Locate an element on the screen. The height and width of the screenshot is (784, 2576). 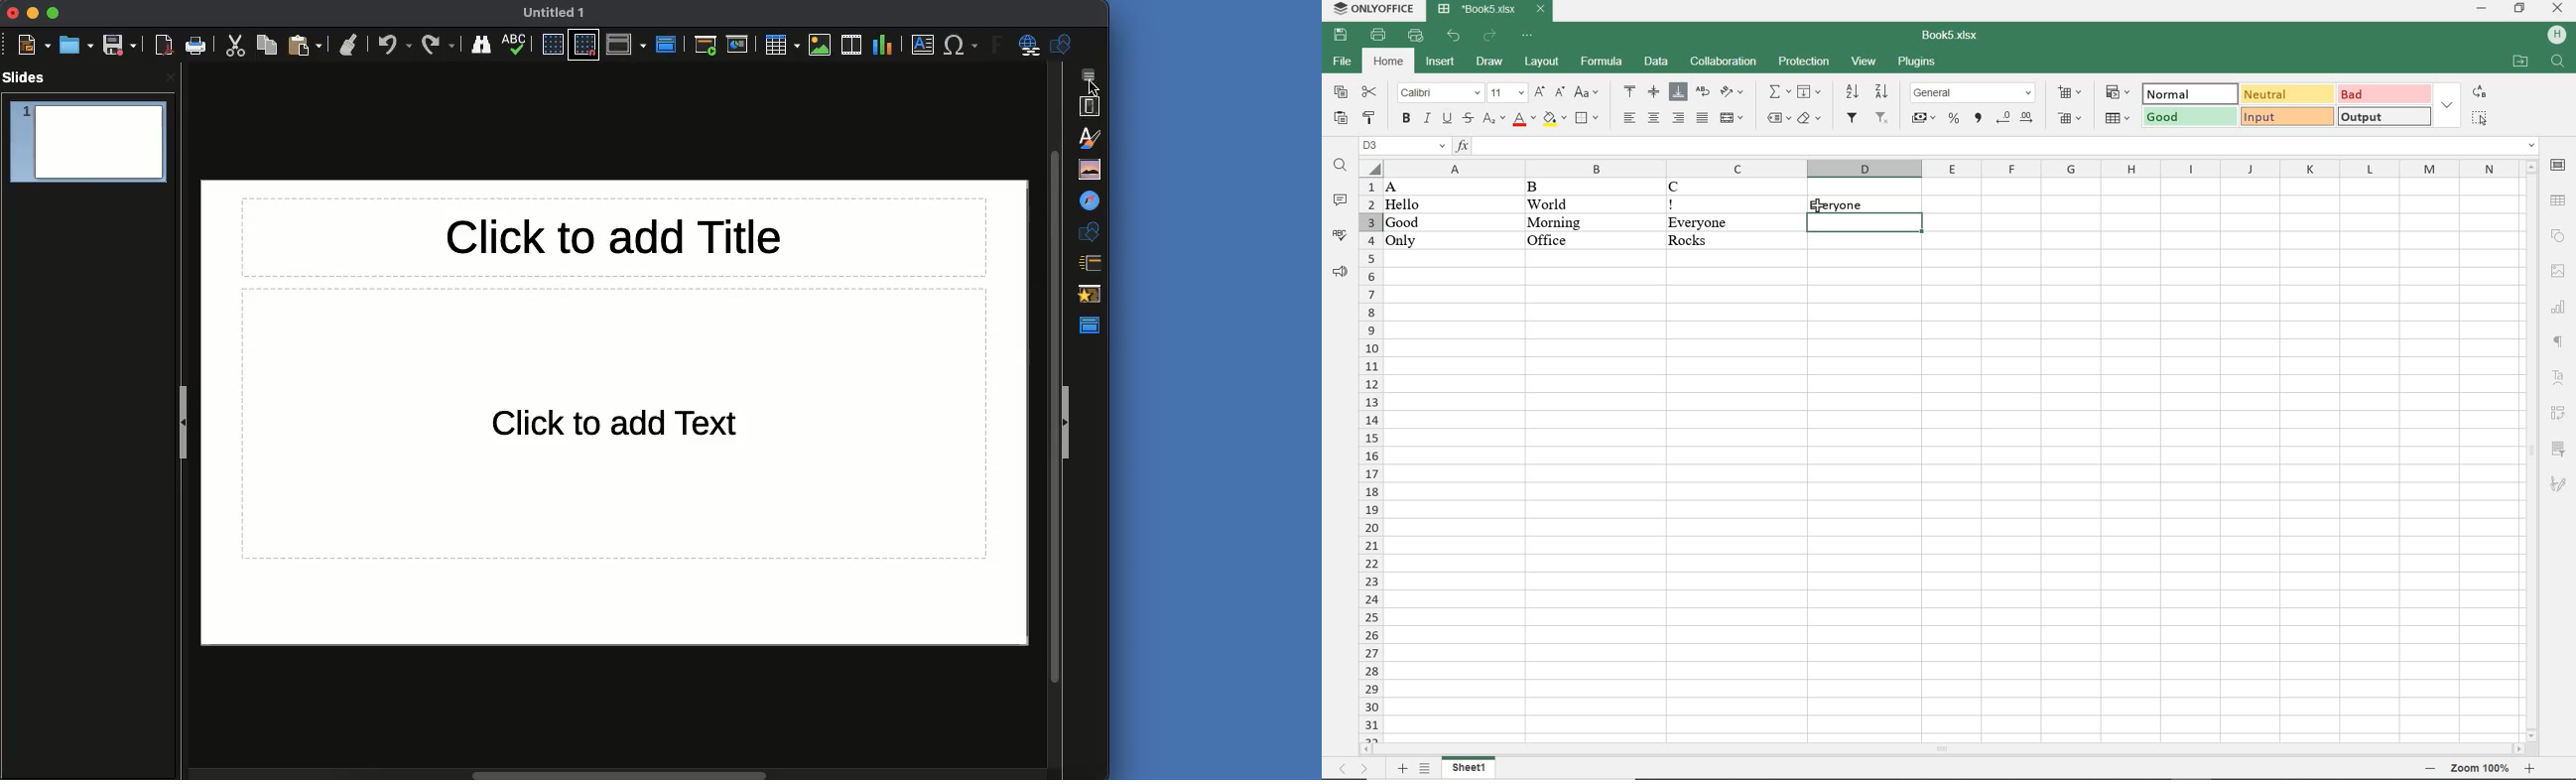
view is located at coordinates (1865, 62).